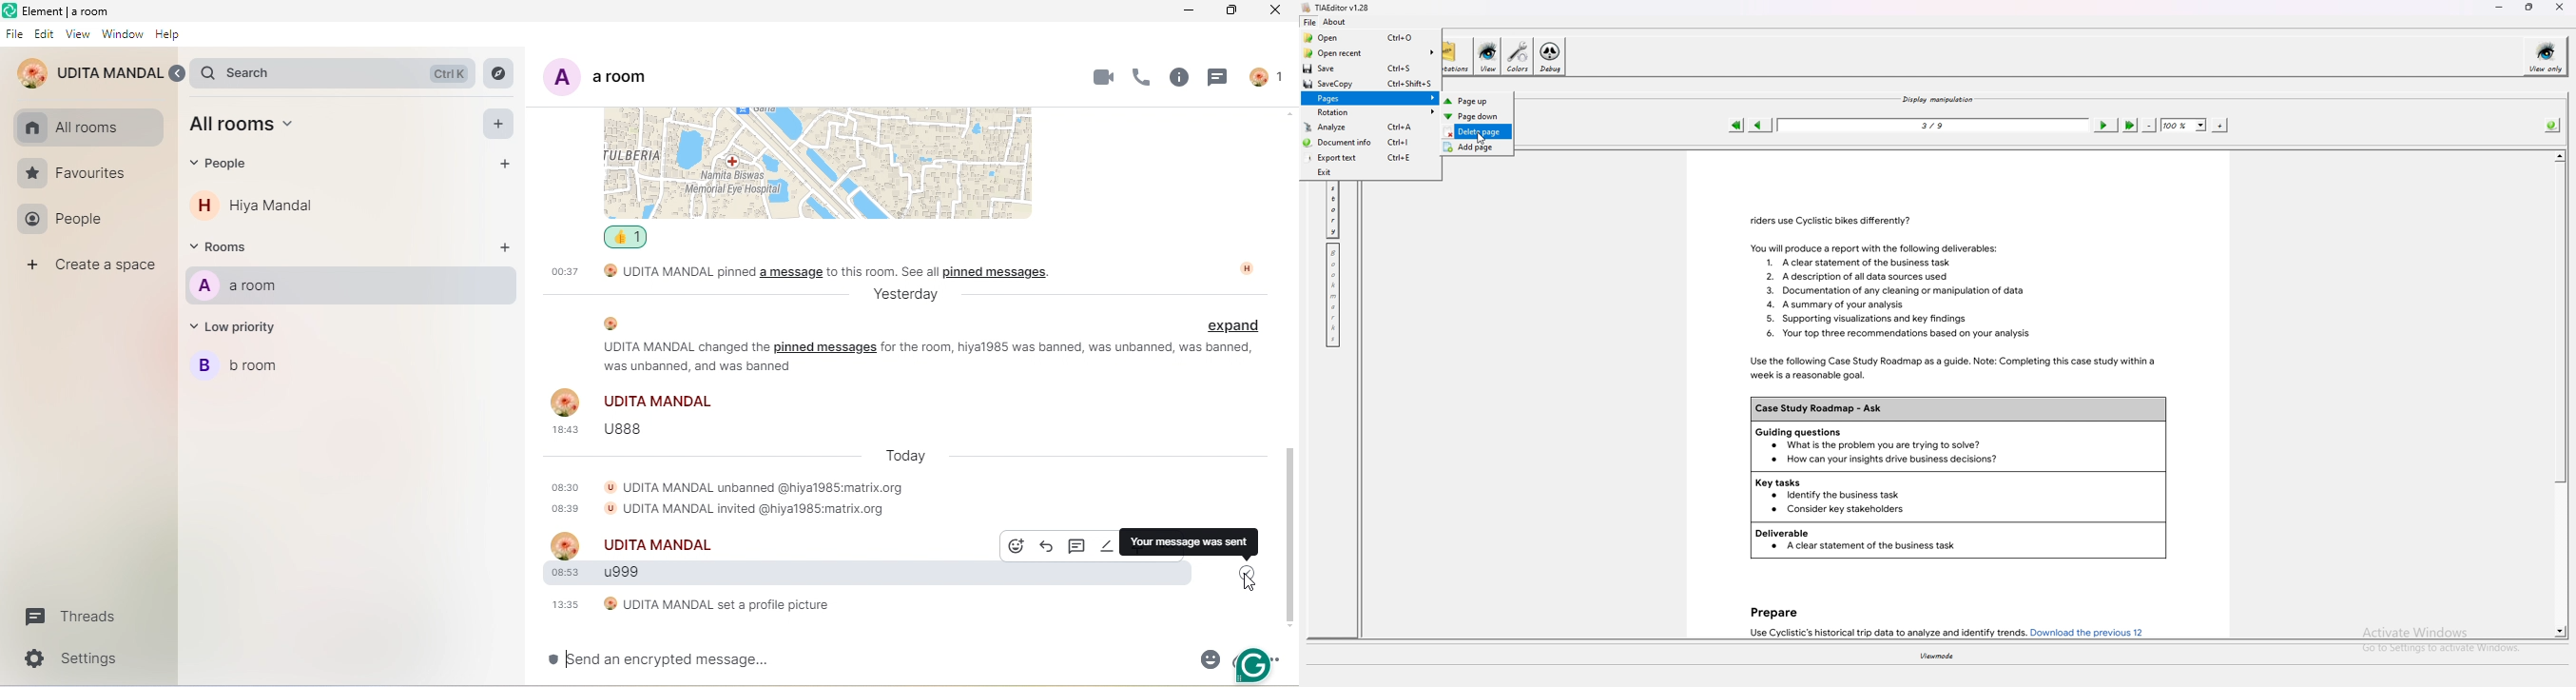 This screenshot has width=2576, height=700. I want to click on Today, so click(907, 454).